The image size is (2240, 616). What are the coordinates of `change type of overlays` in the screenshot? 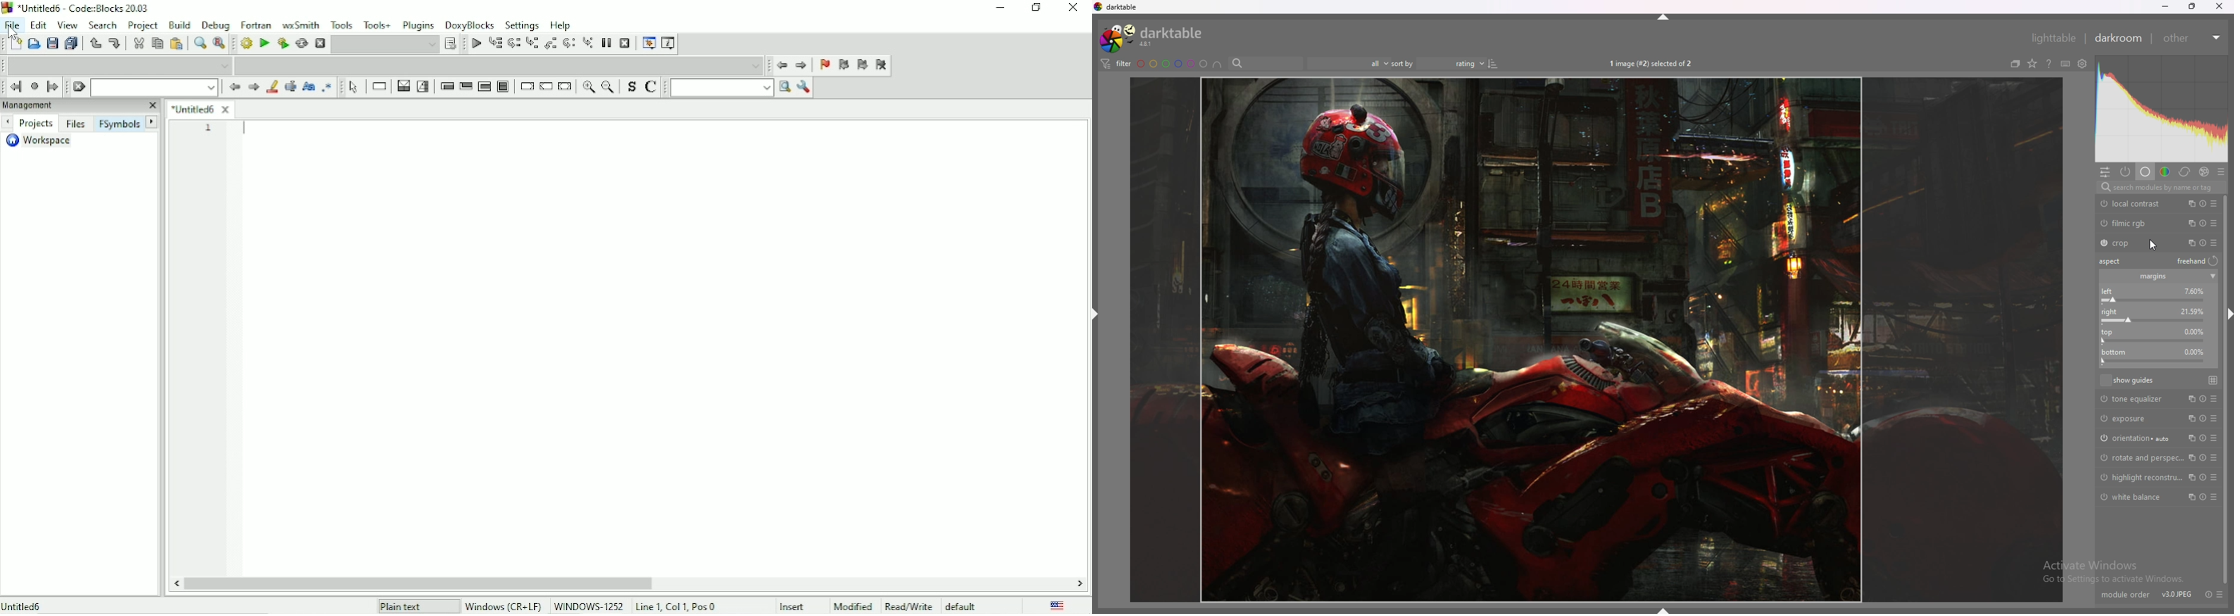 It's located at (2032, 64).